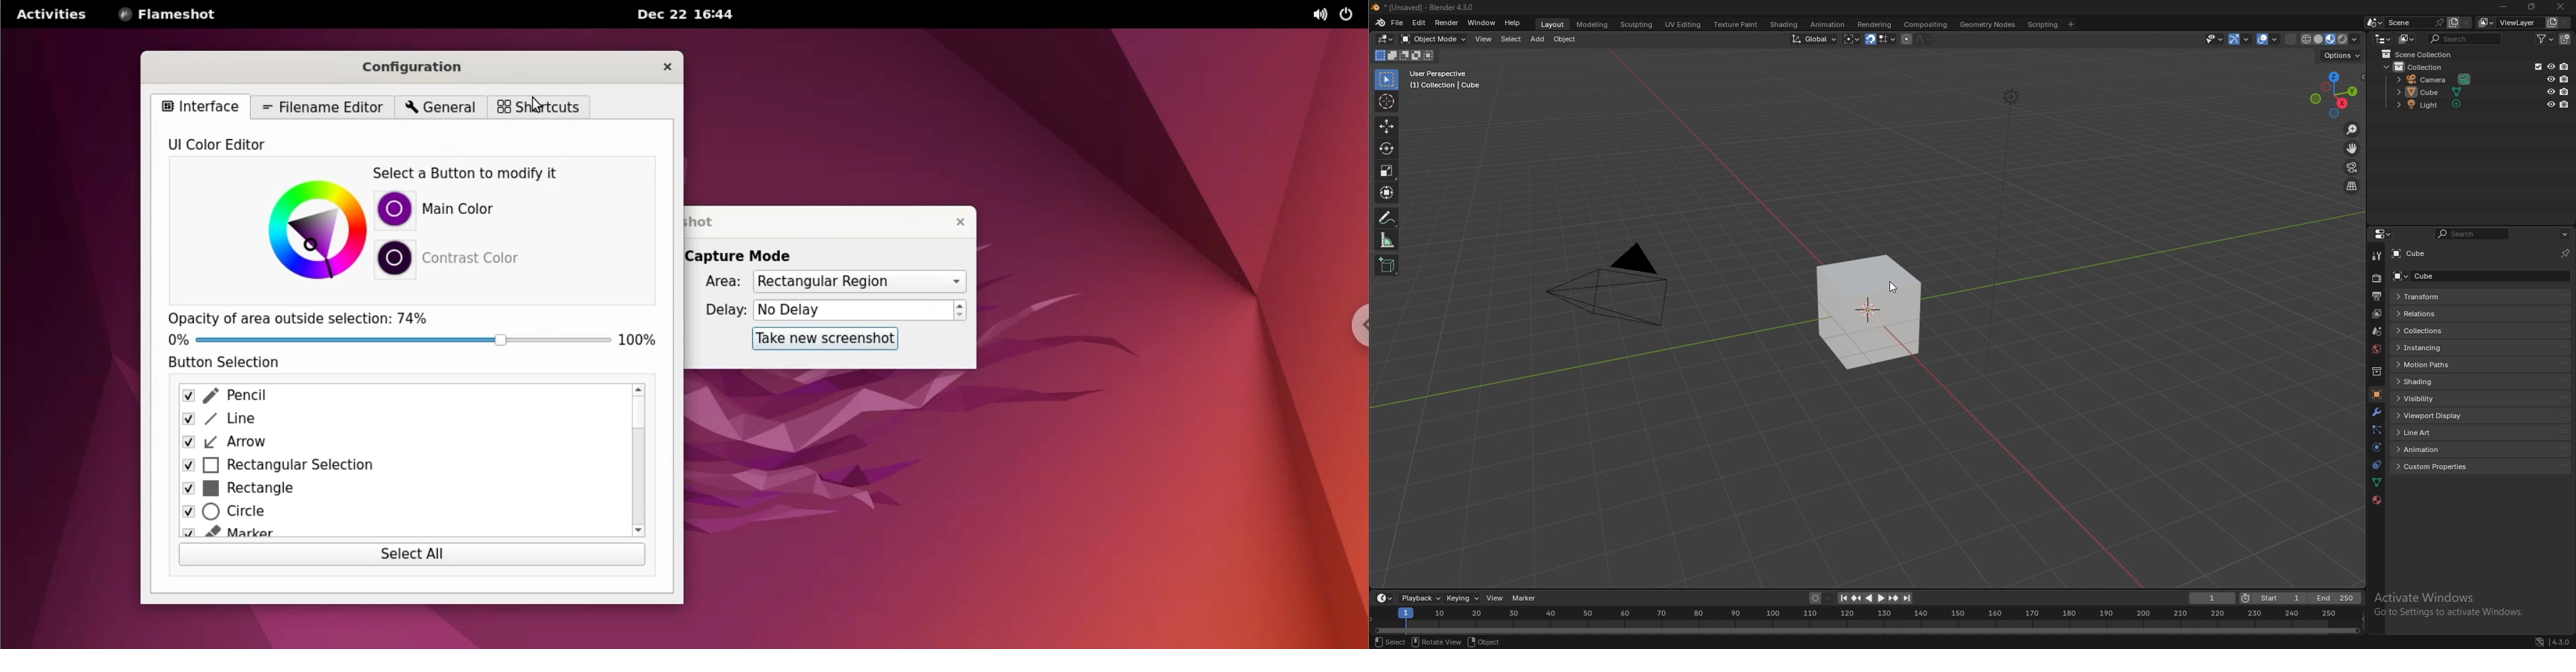 The image size is (2576, 672). What do you see at coordinates (2479, 331) in the screenshot?
I see `collections` at bounding box center [2479, 331].